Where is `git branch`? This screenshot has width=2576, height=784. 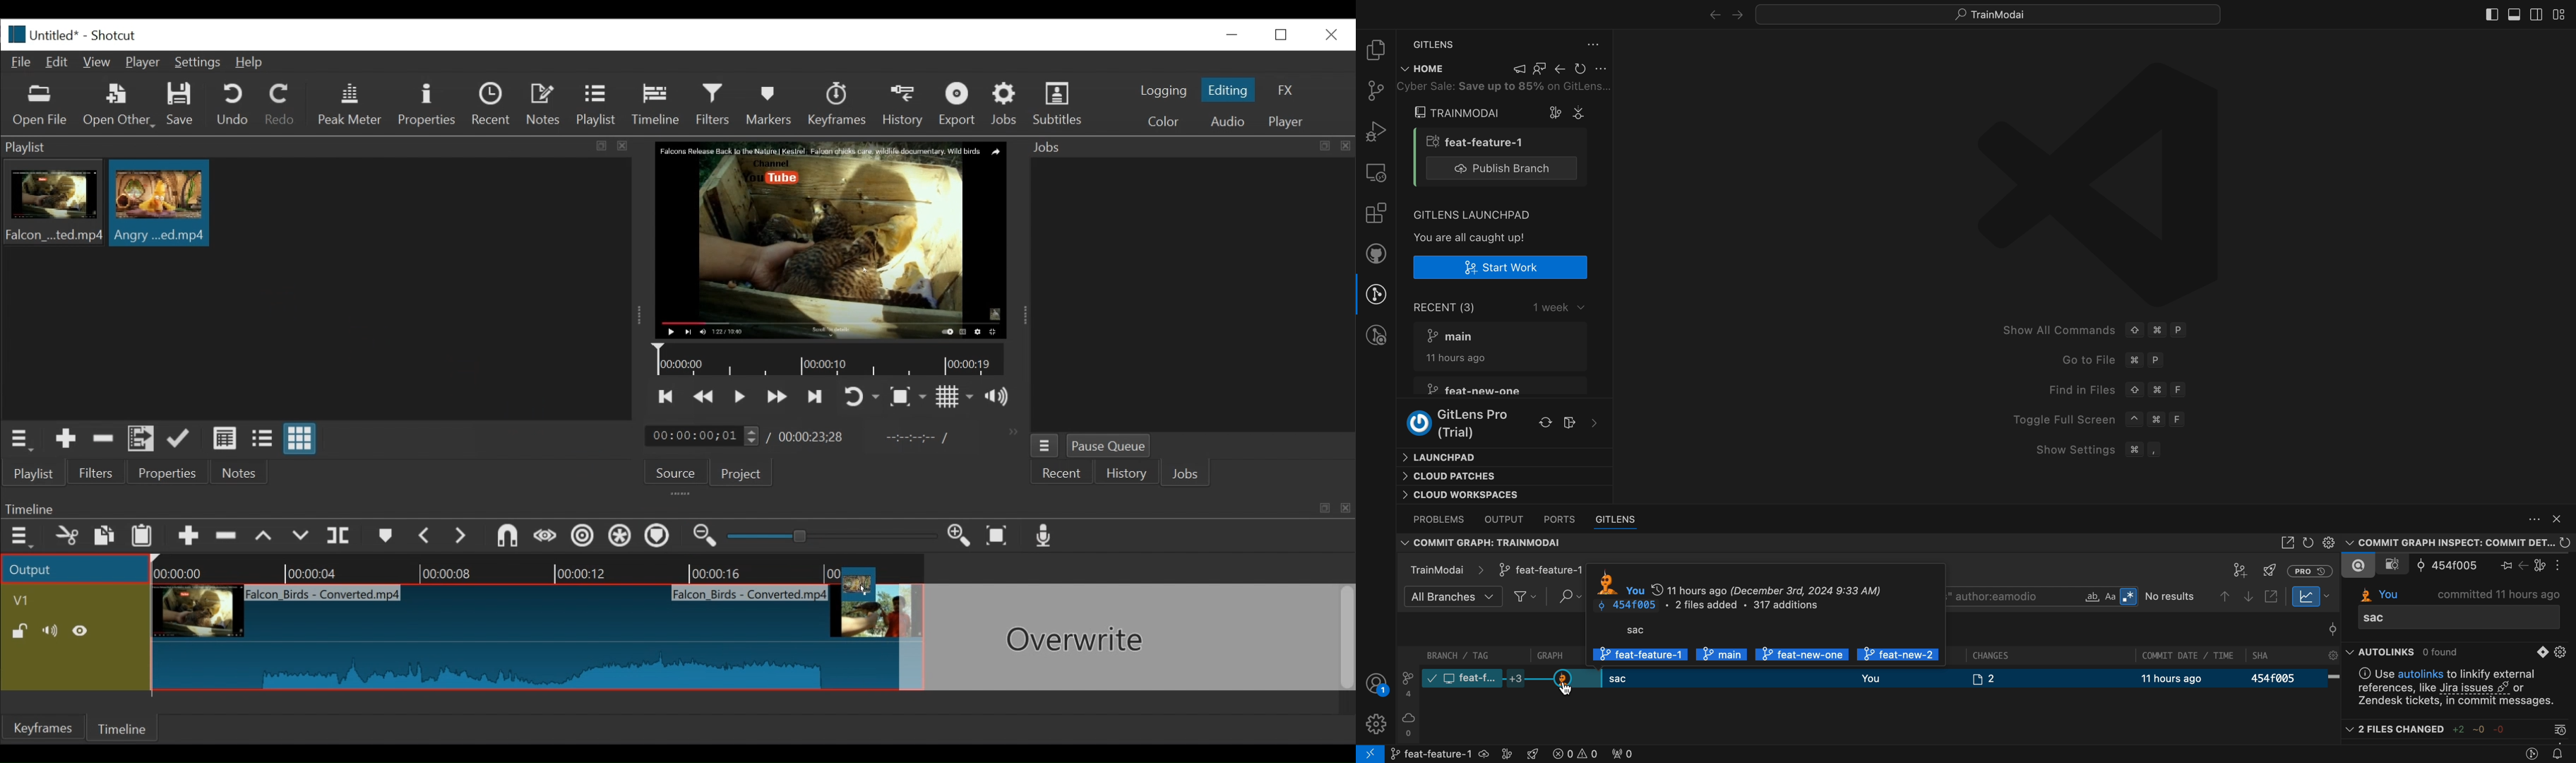 git branch is located at coordinates (1453, 754).